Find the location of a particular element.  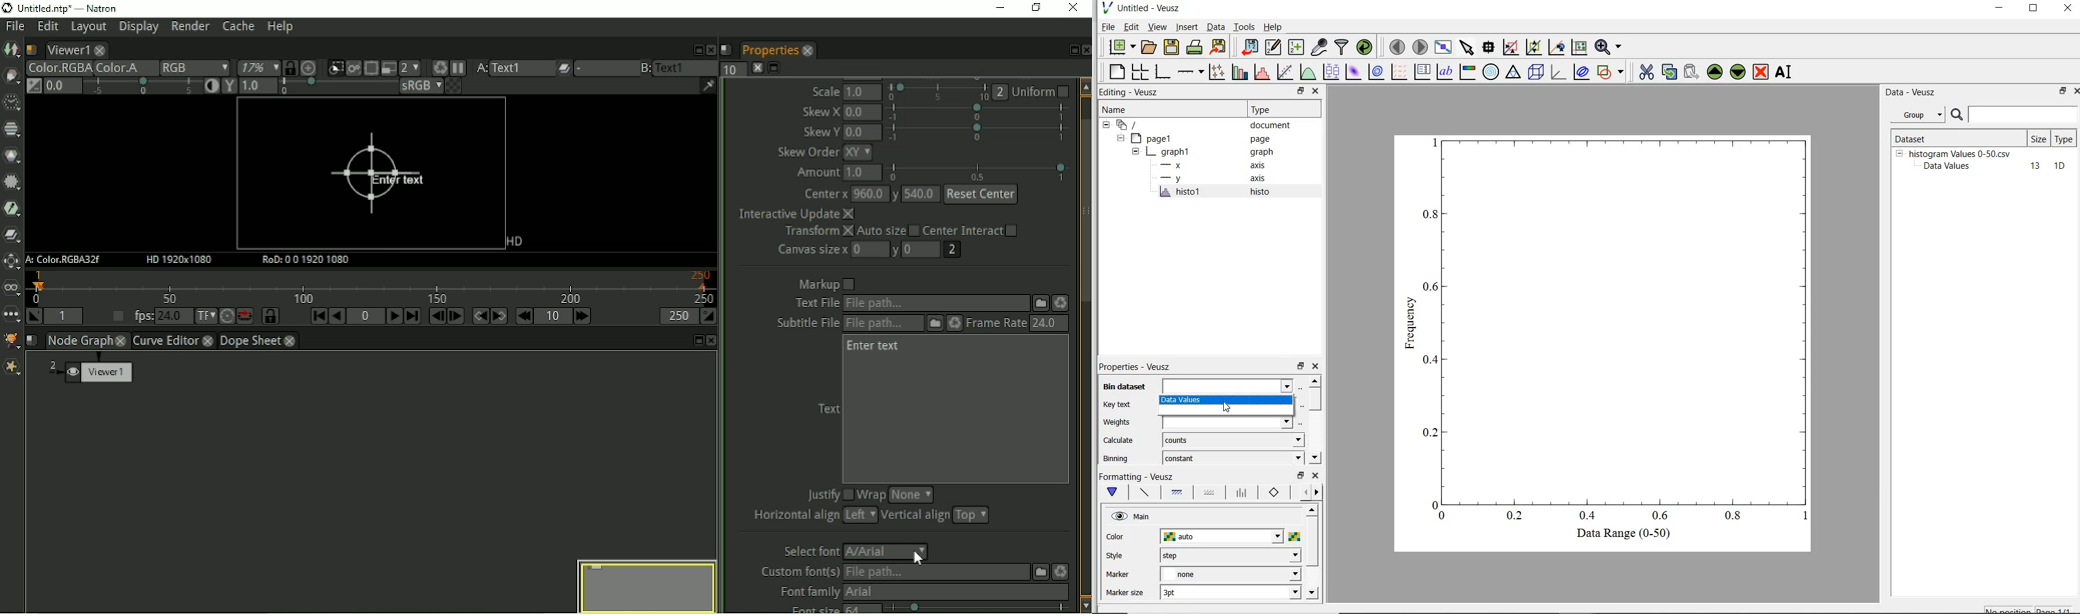

move to previous page is located at coordinates (1397, 47).